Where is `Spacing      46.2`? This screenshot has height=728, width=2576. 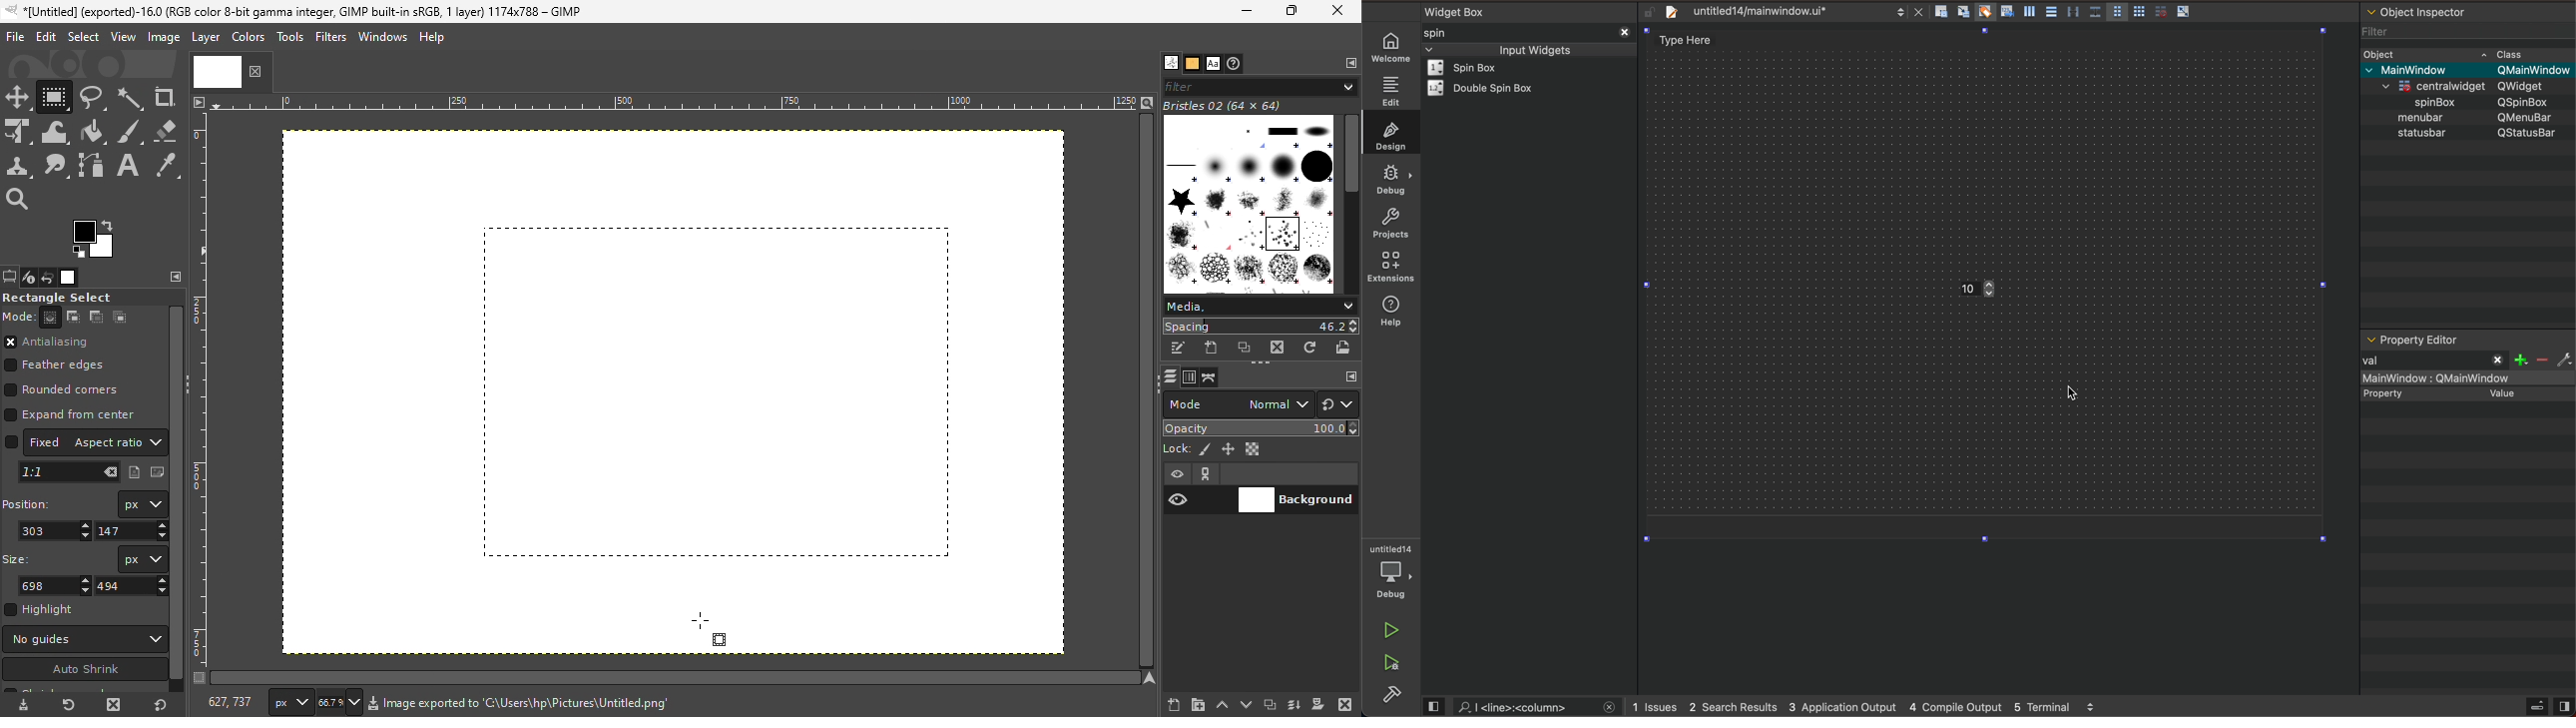 Spacing      46.2 is located at coordinates (1261, 326).